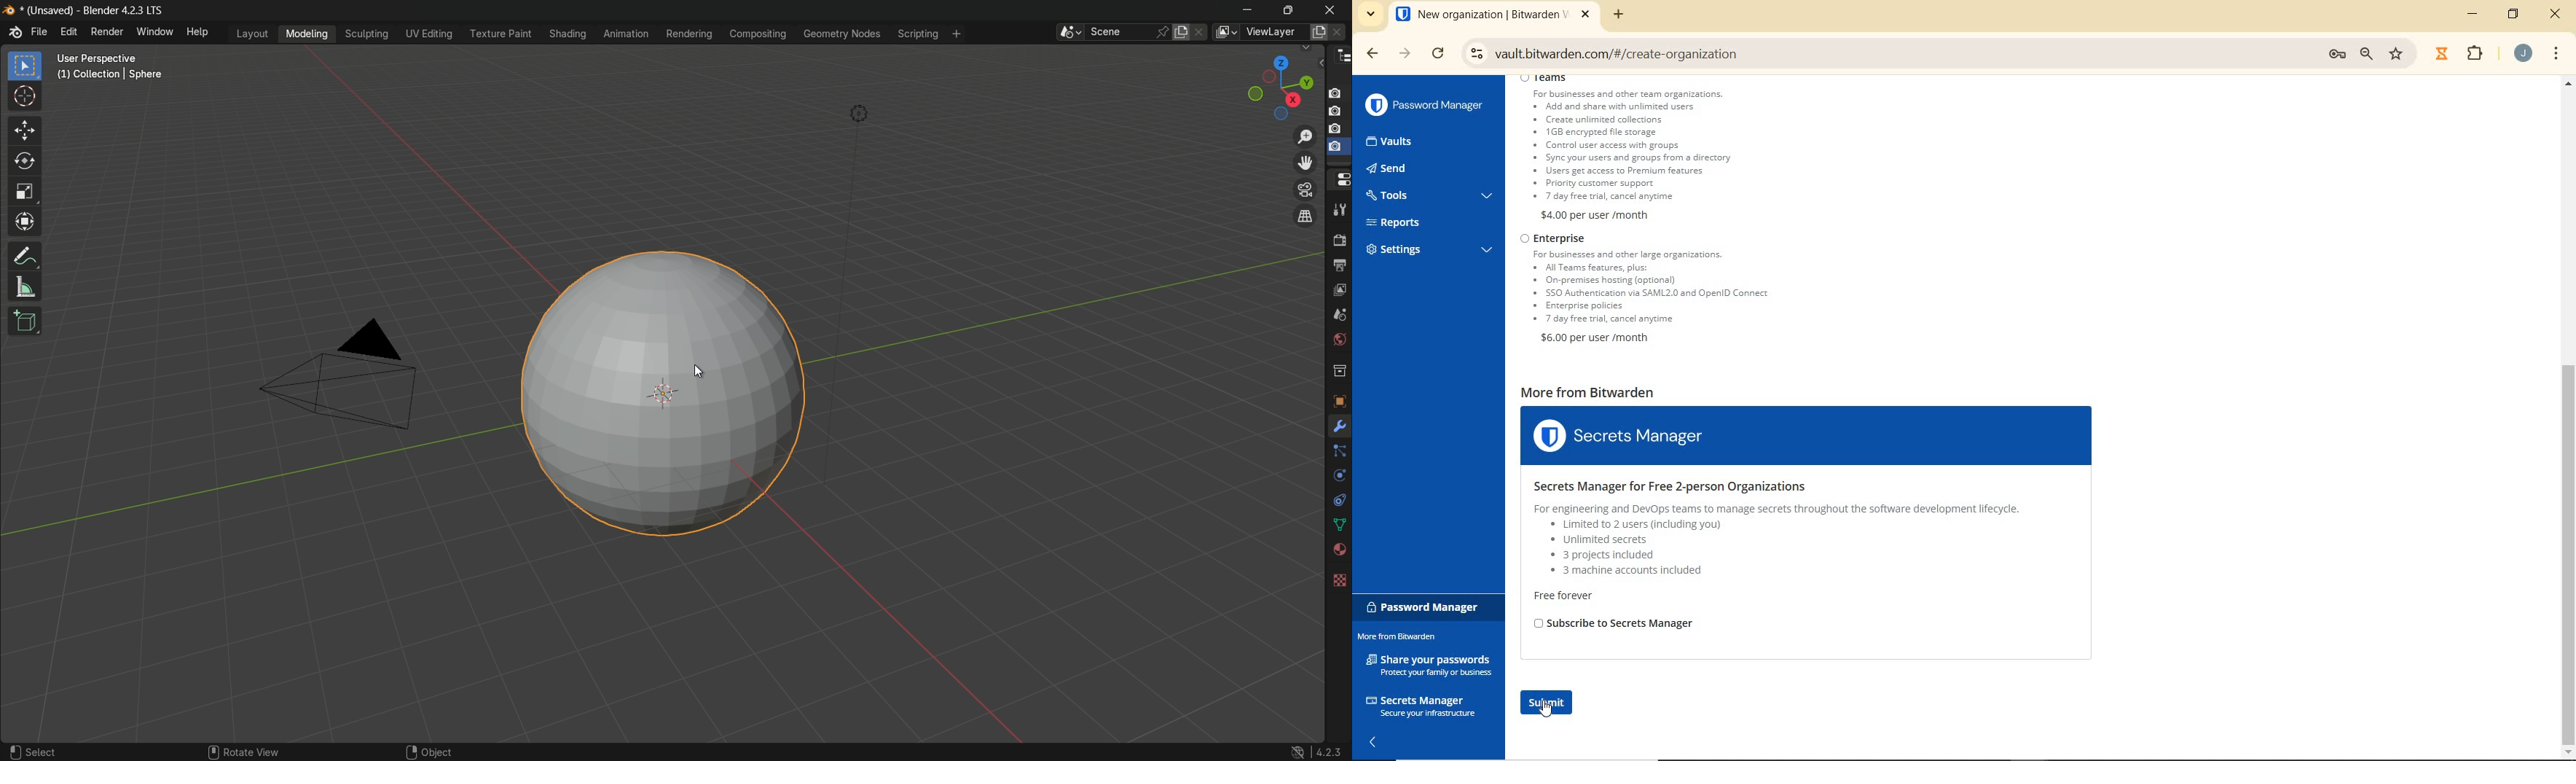  What do you see at coordinates (1338, 130) in the screenshot?
I see `capture` at bounding box center [1338, 130].